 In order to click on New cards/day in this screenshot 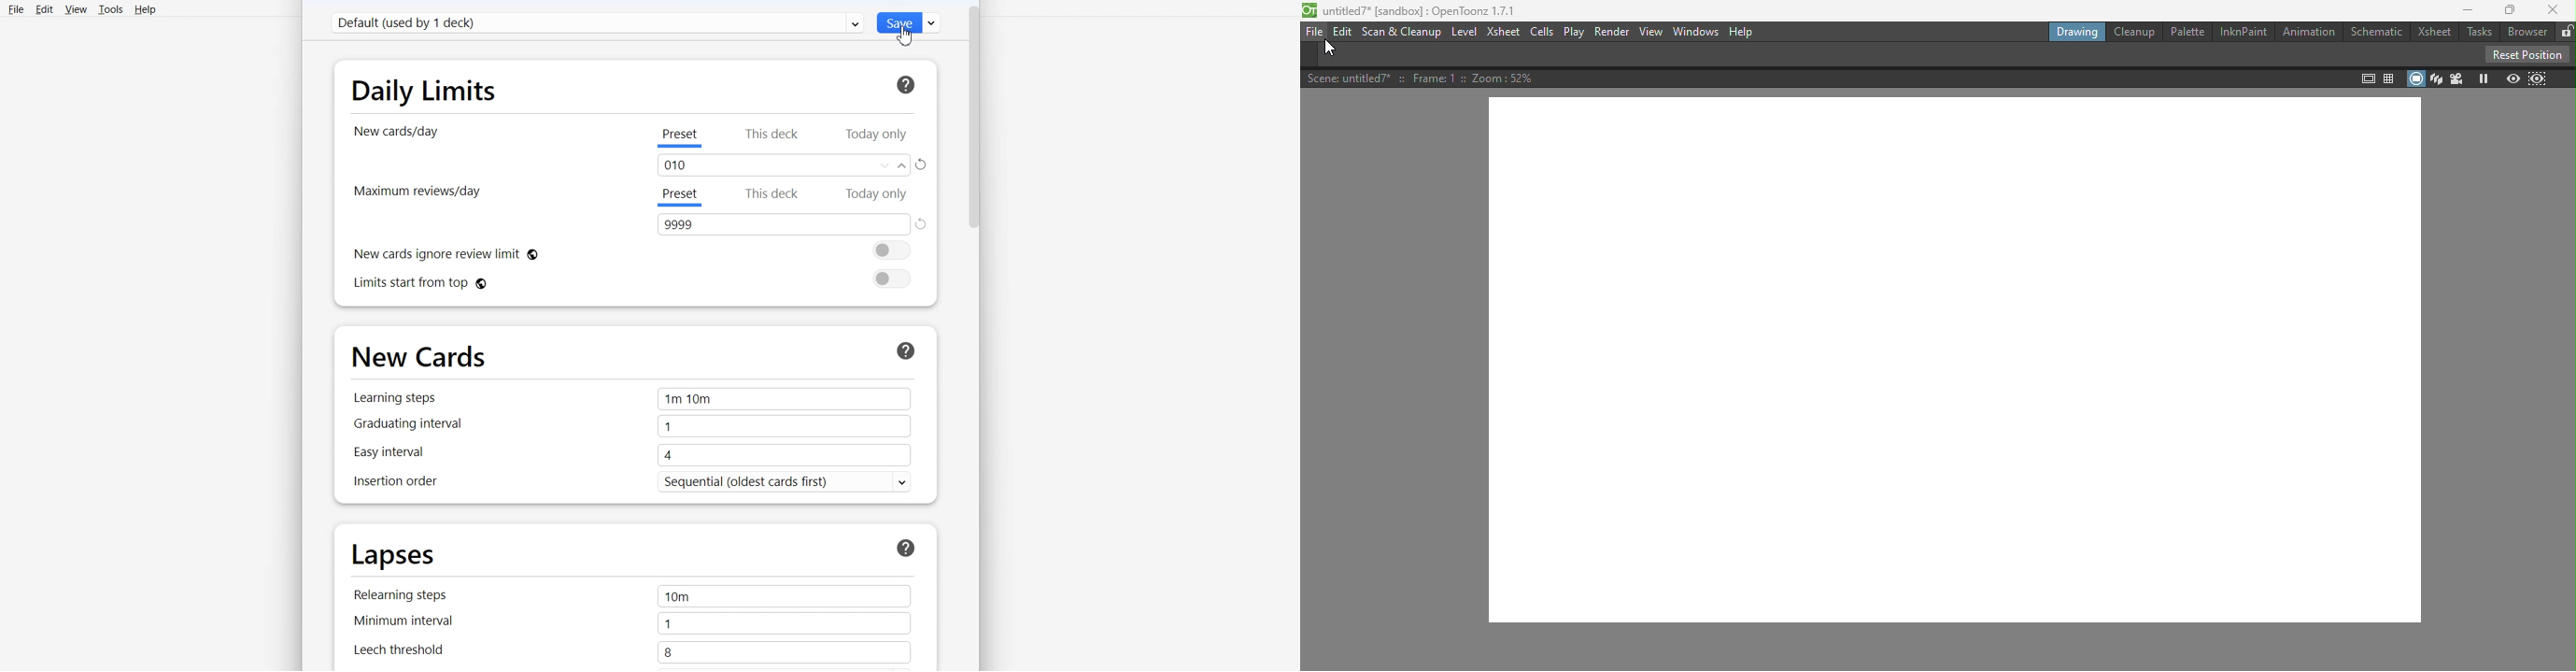, I will do `click(398, 132)`.